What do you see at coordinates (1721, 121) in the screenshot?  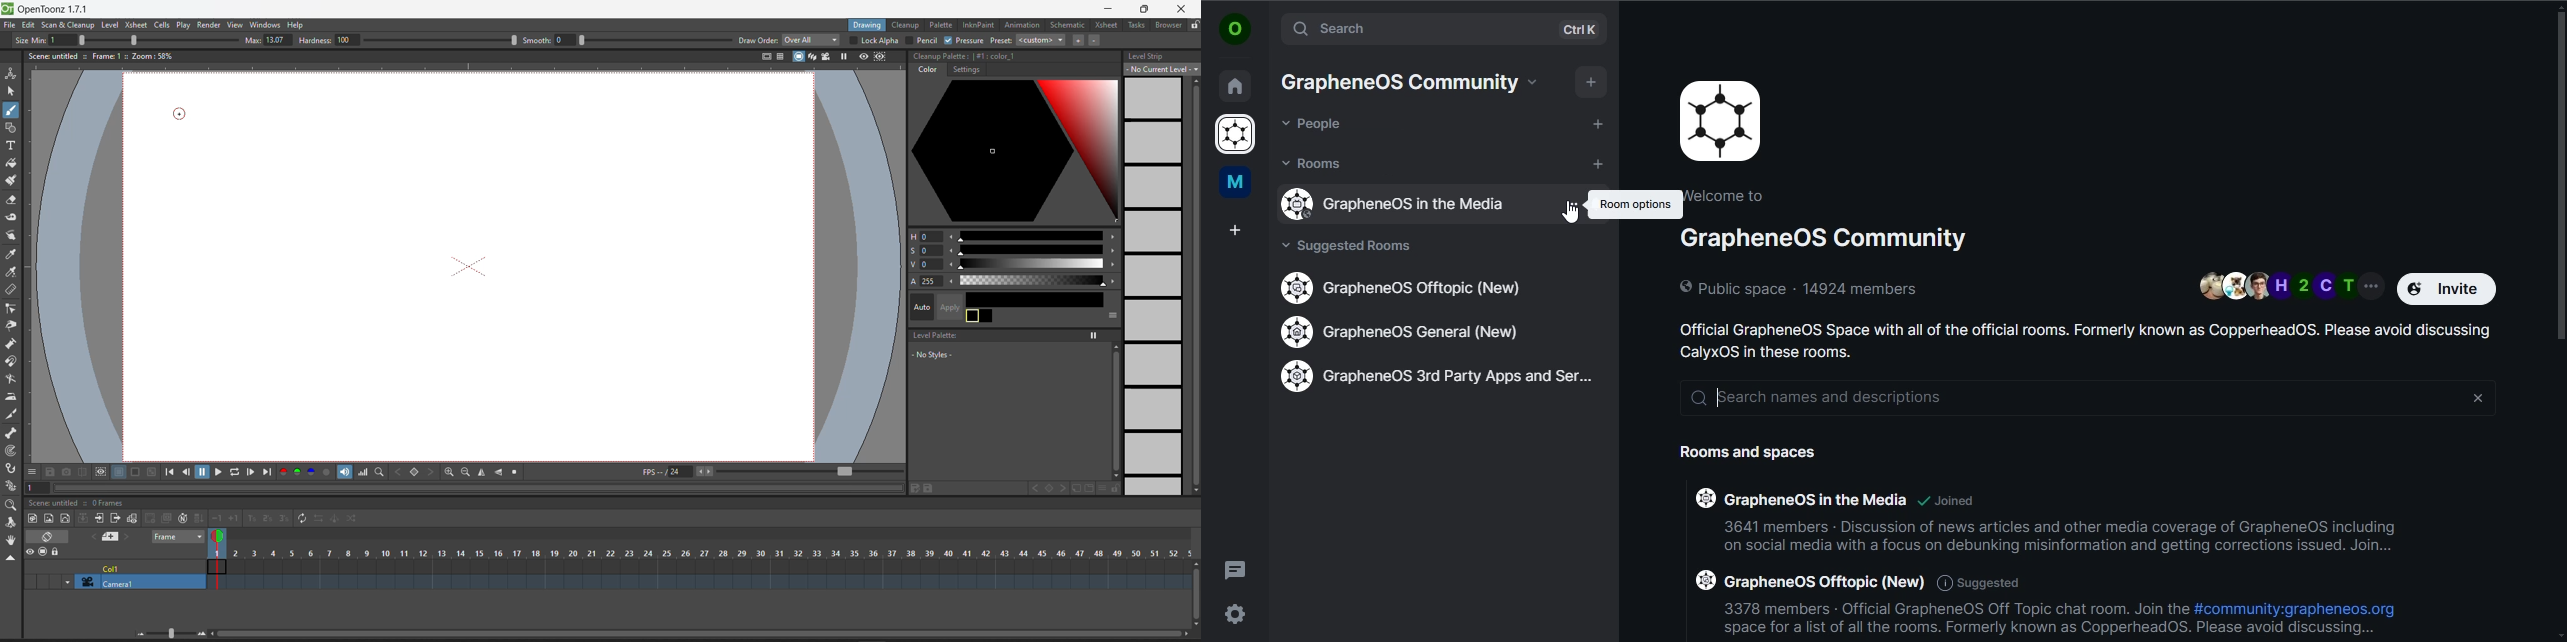 I see `icon` at bounding box center [1721, 121].